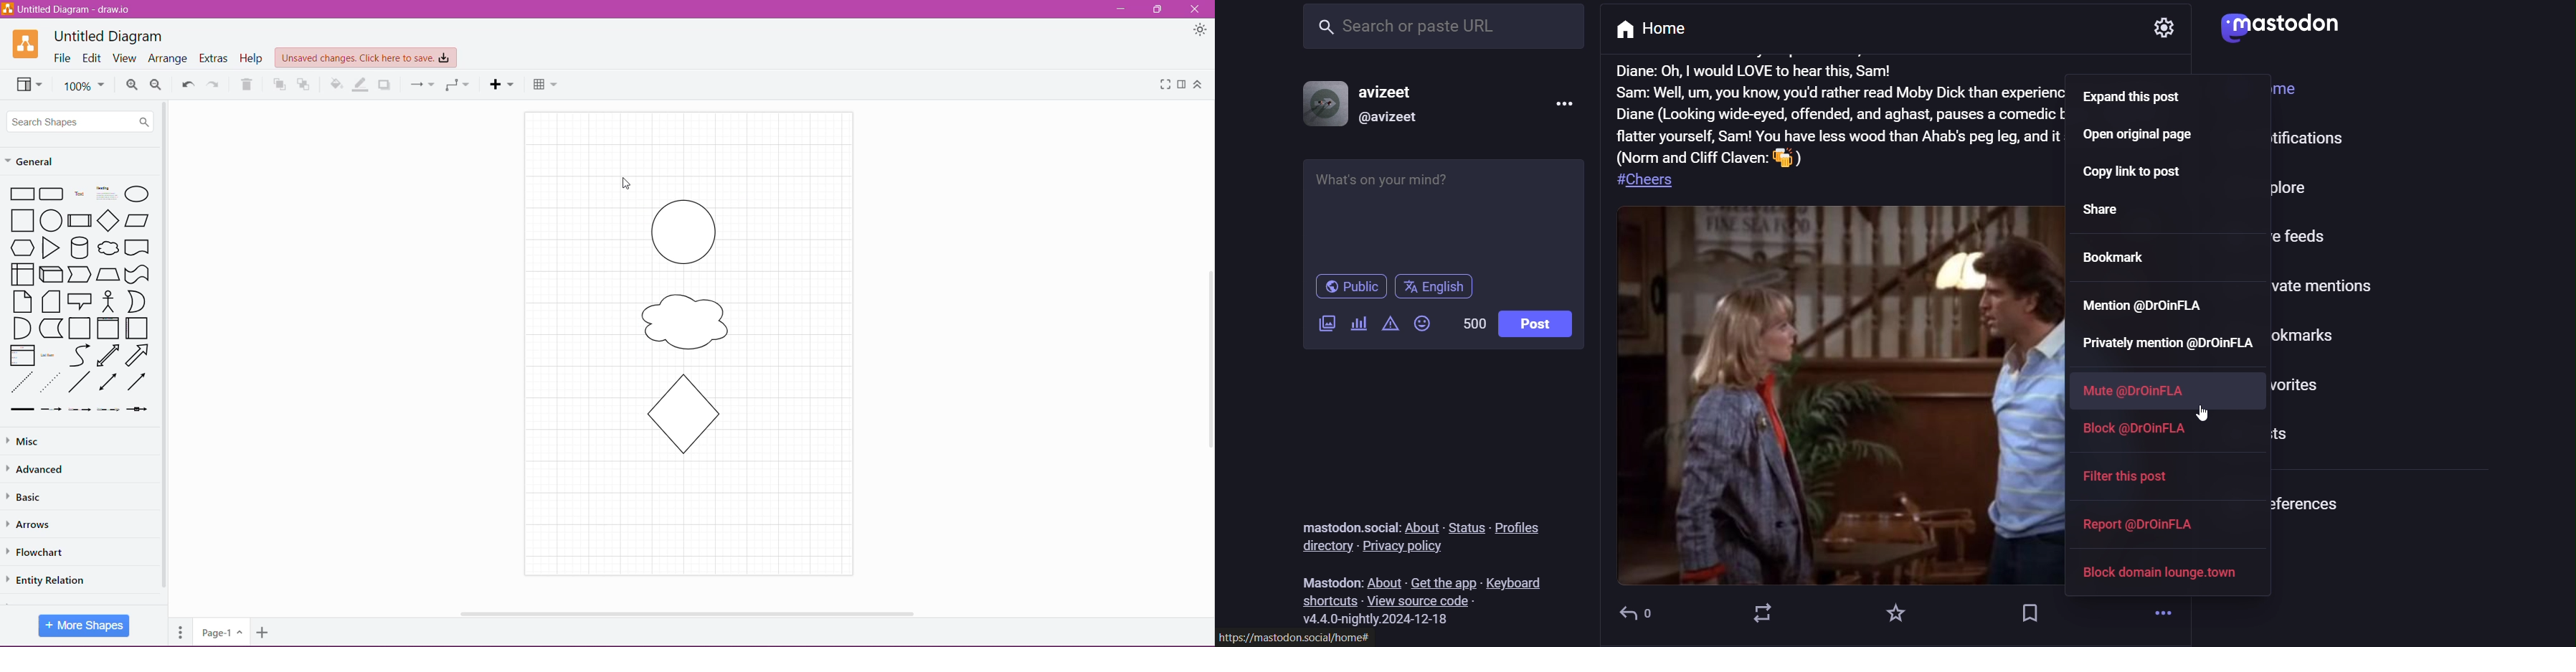 This screenshot has width=2576, height=672. What do you see at coordinates (1566, 105) in the screenshot?
I see `menu` at bounding box center [1566, 105].